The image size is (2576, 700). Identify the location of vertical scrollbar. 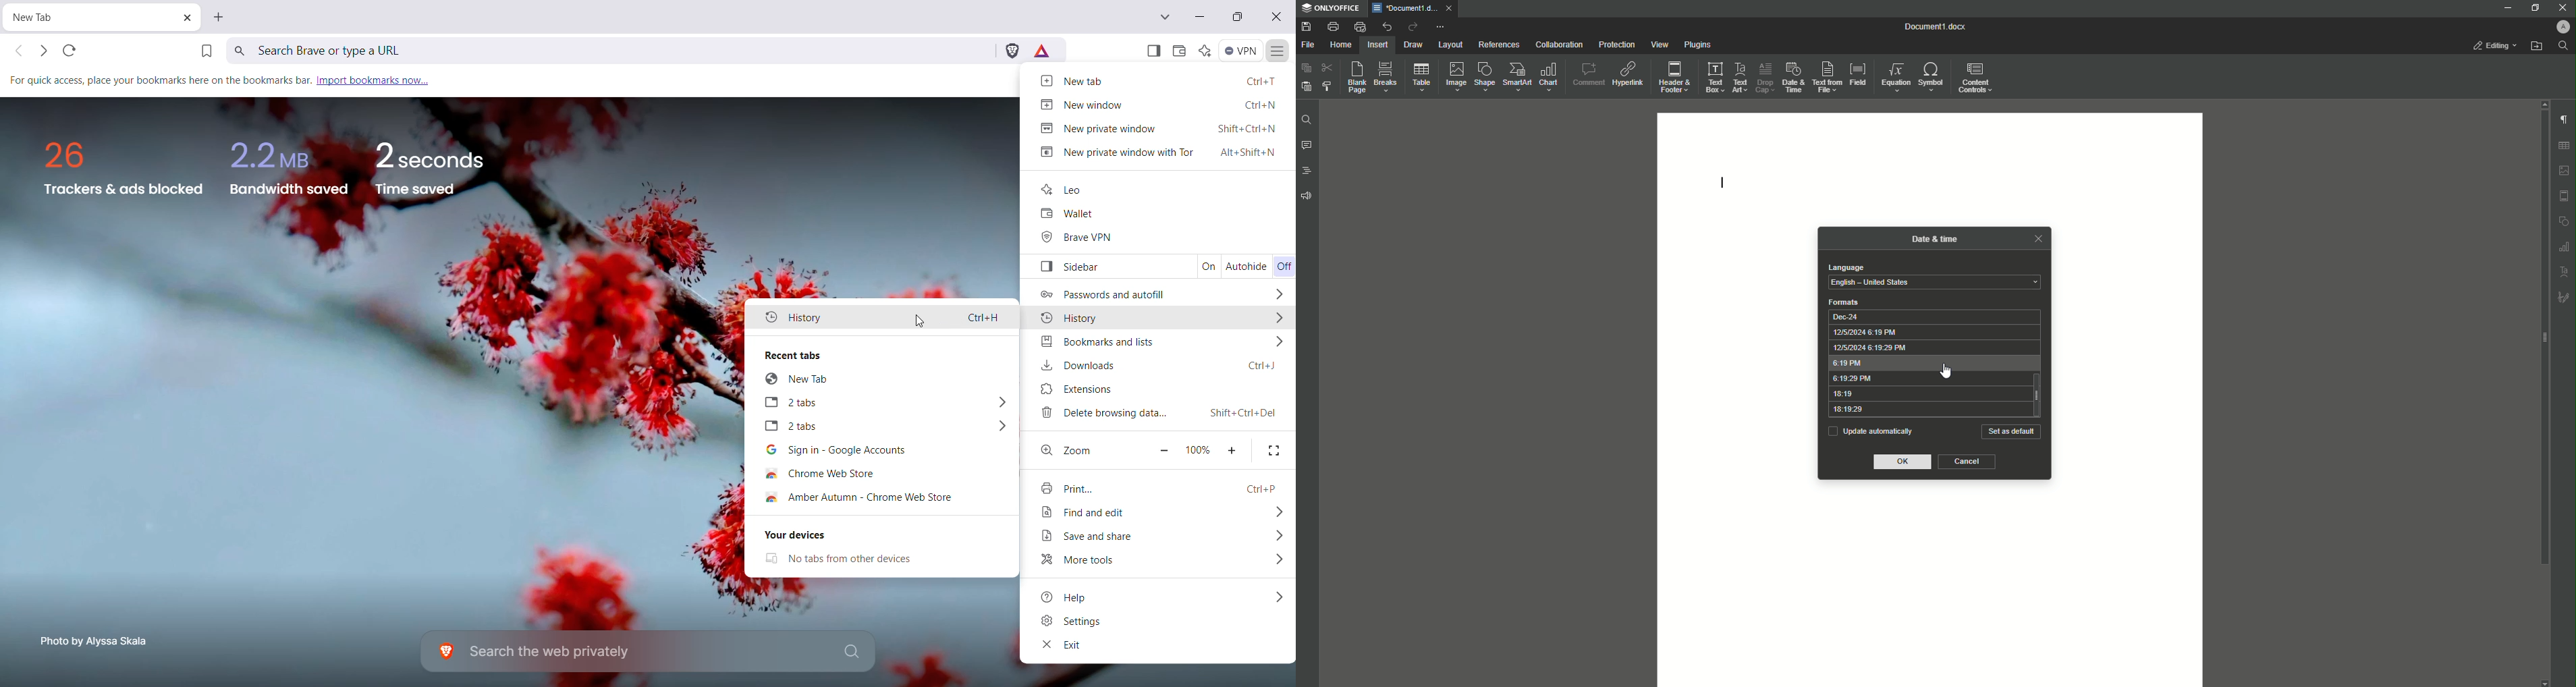
(2039, 394).